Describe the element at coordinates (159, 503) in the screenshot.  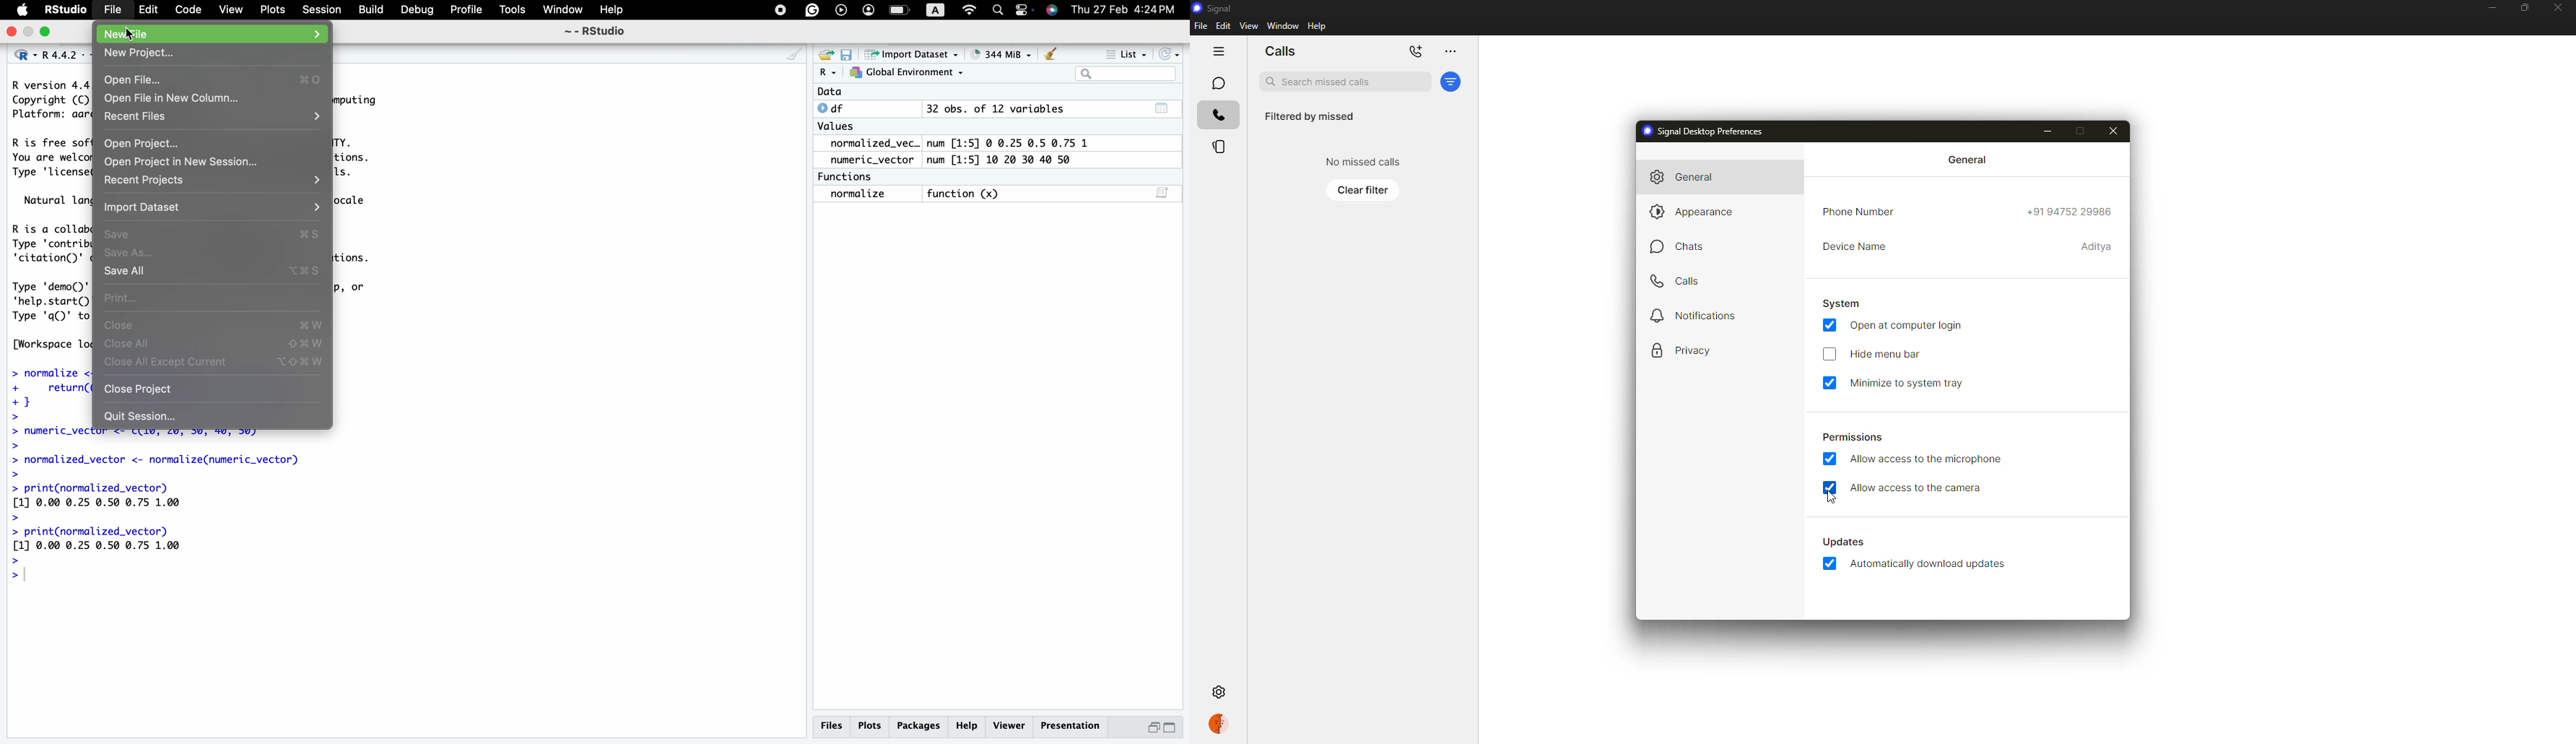
I see `> normalized_vector <- normalize(numeric_vector)
>

> print(normalized_vector)

[1] 0.00 0.25 0.50 @.75 1.00

>

> print(normalized_vector)

[1] 0.00 0.25 0.50 0.75 1.00` at that location.